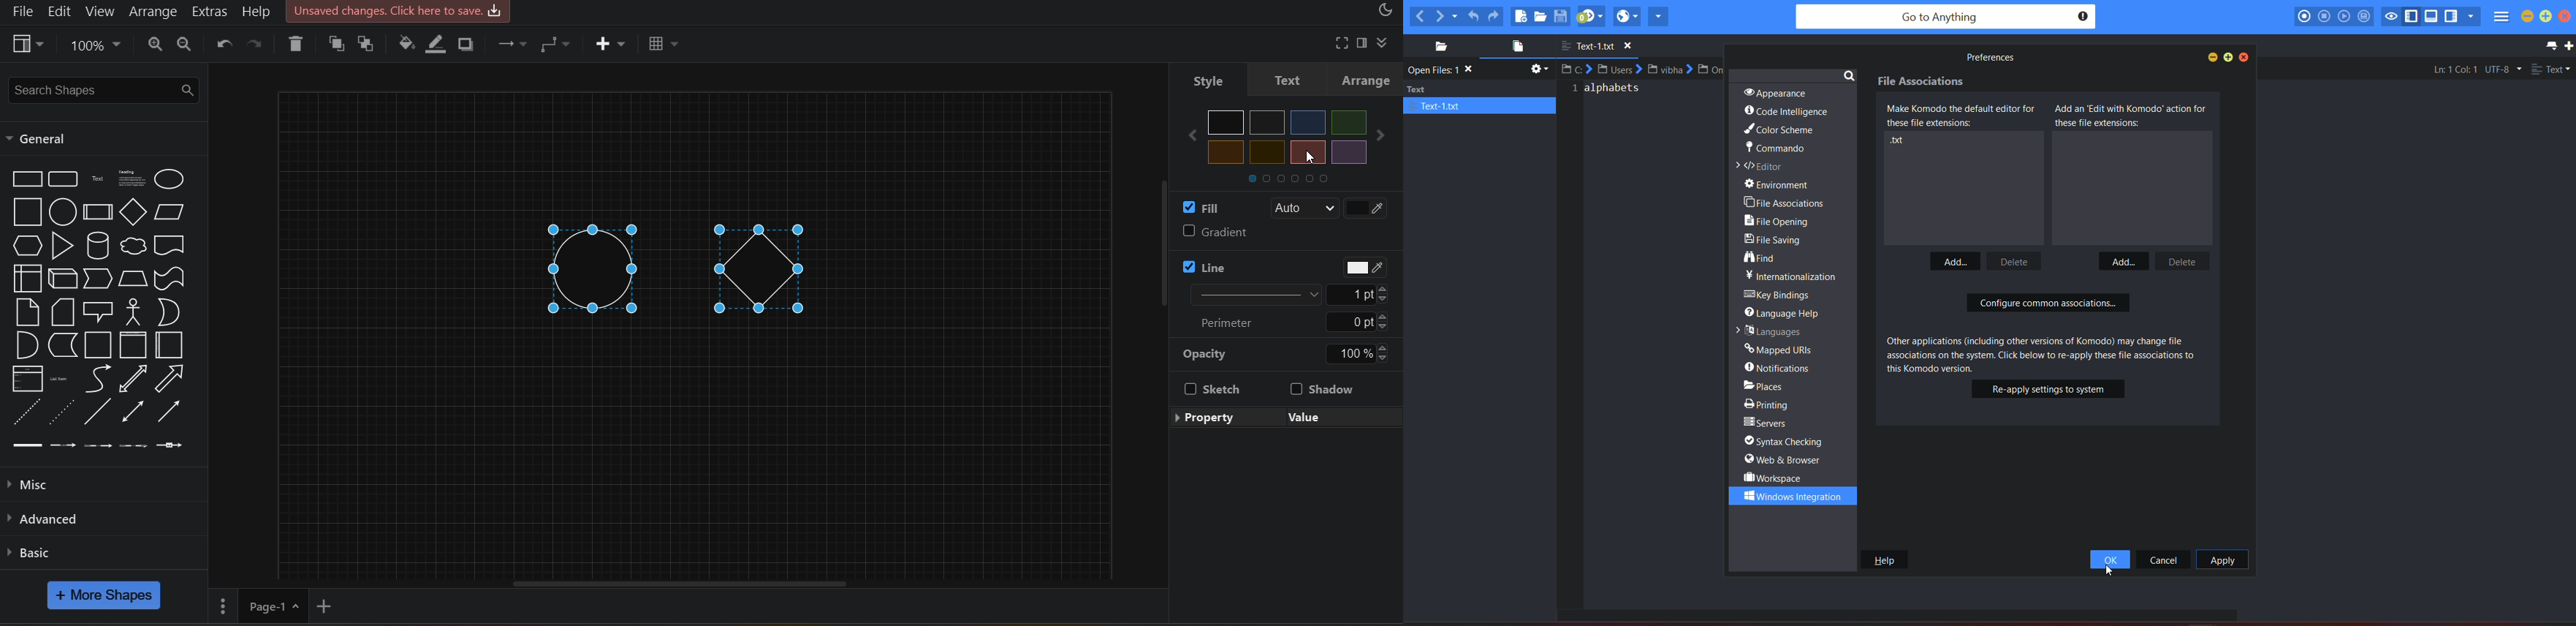 This screenshot has height=644, width=2576. What do you see at coordinates (1310, 152) in the screenshot?
I see `` at bounding box center [1310, 152].